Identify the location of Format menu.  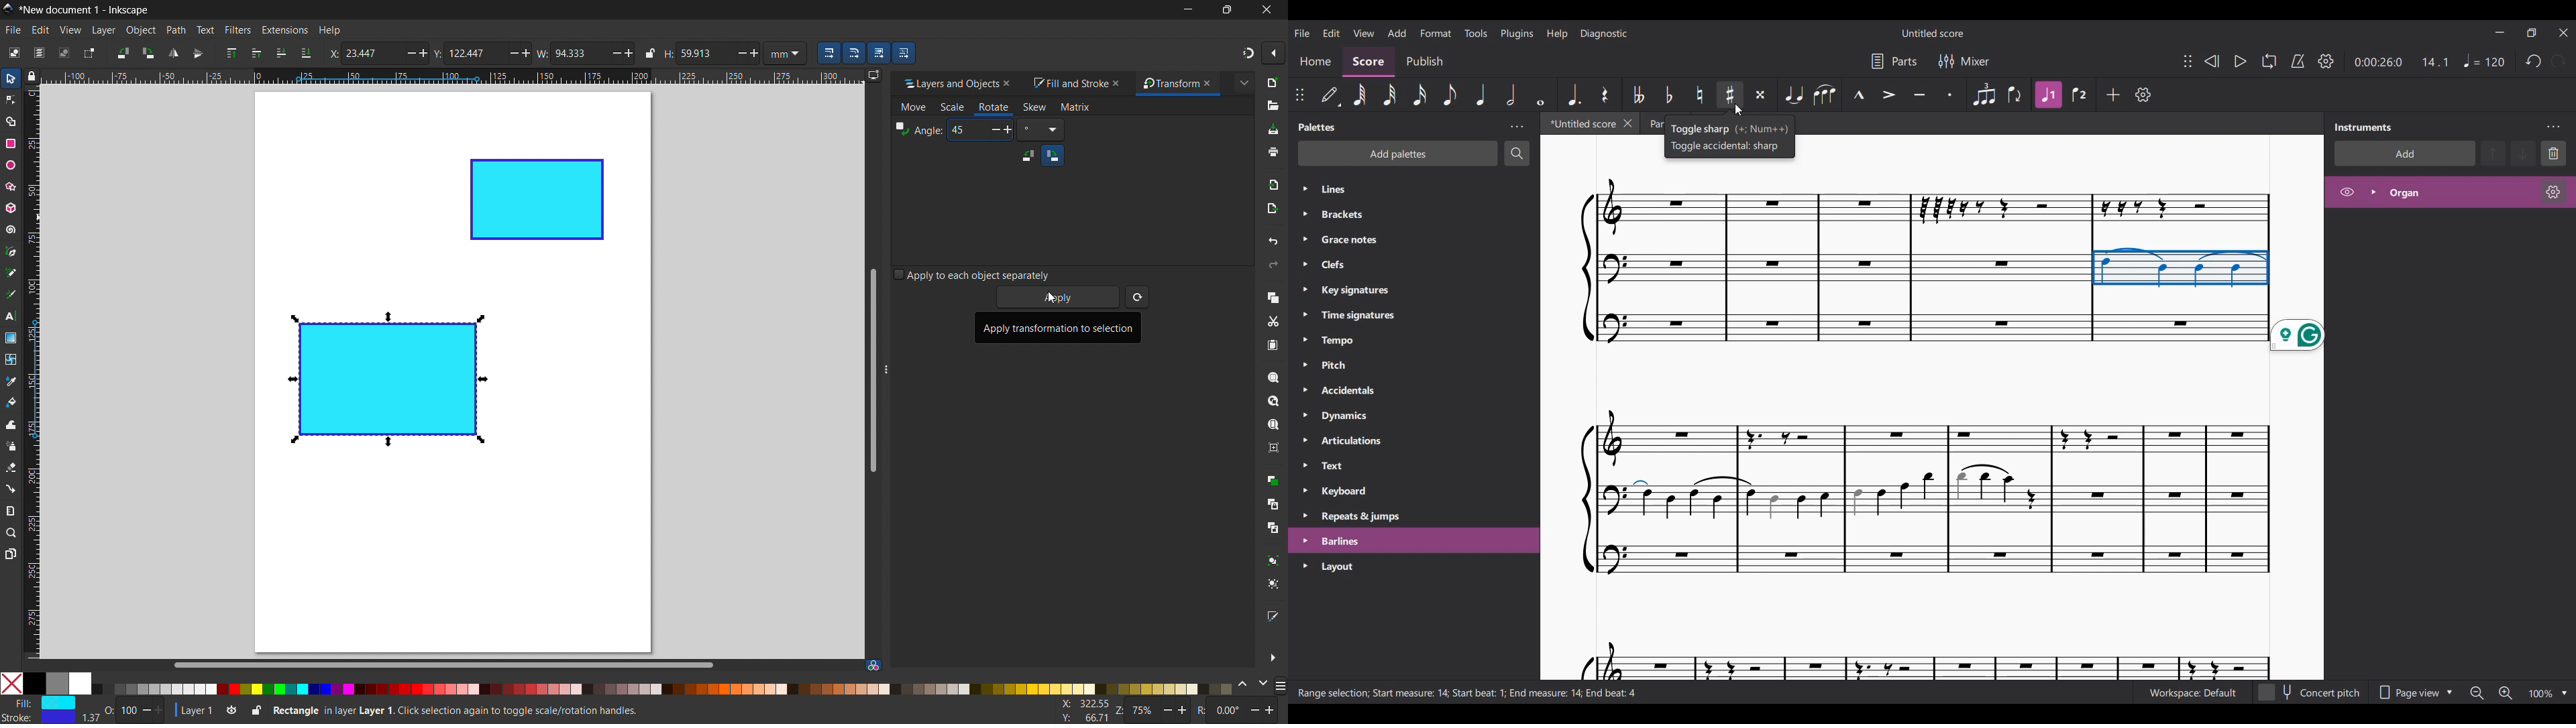
(1436, 32).